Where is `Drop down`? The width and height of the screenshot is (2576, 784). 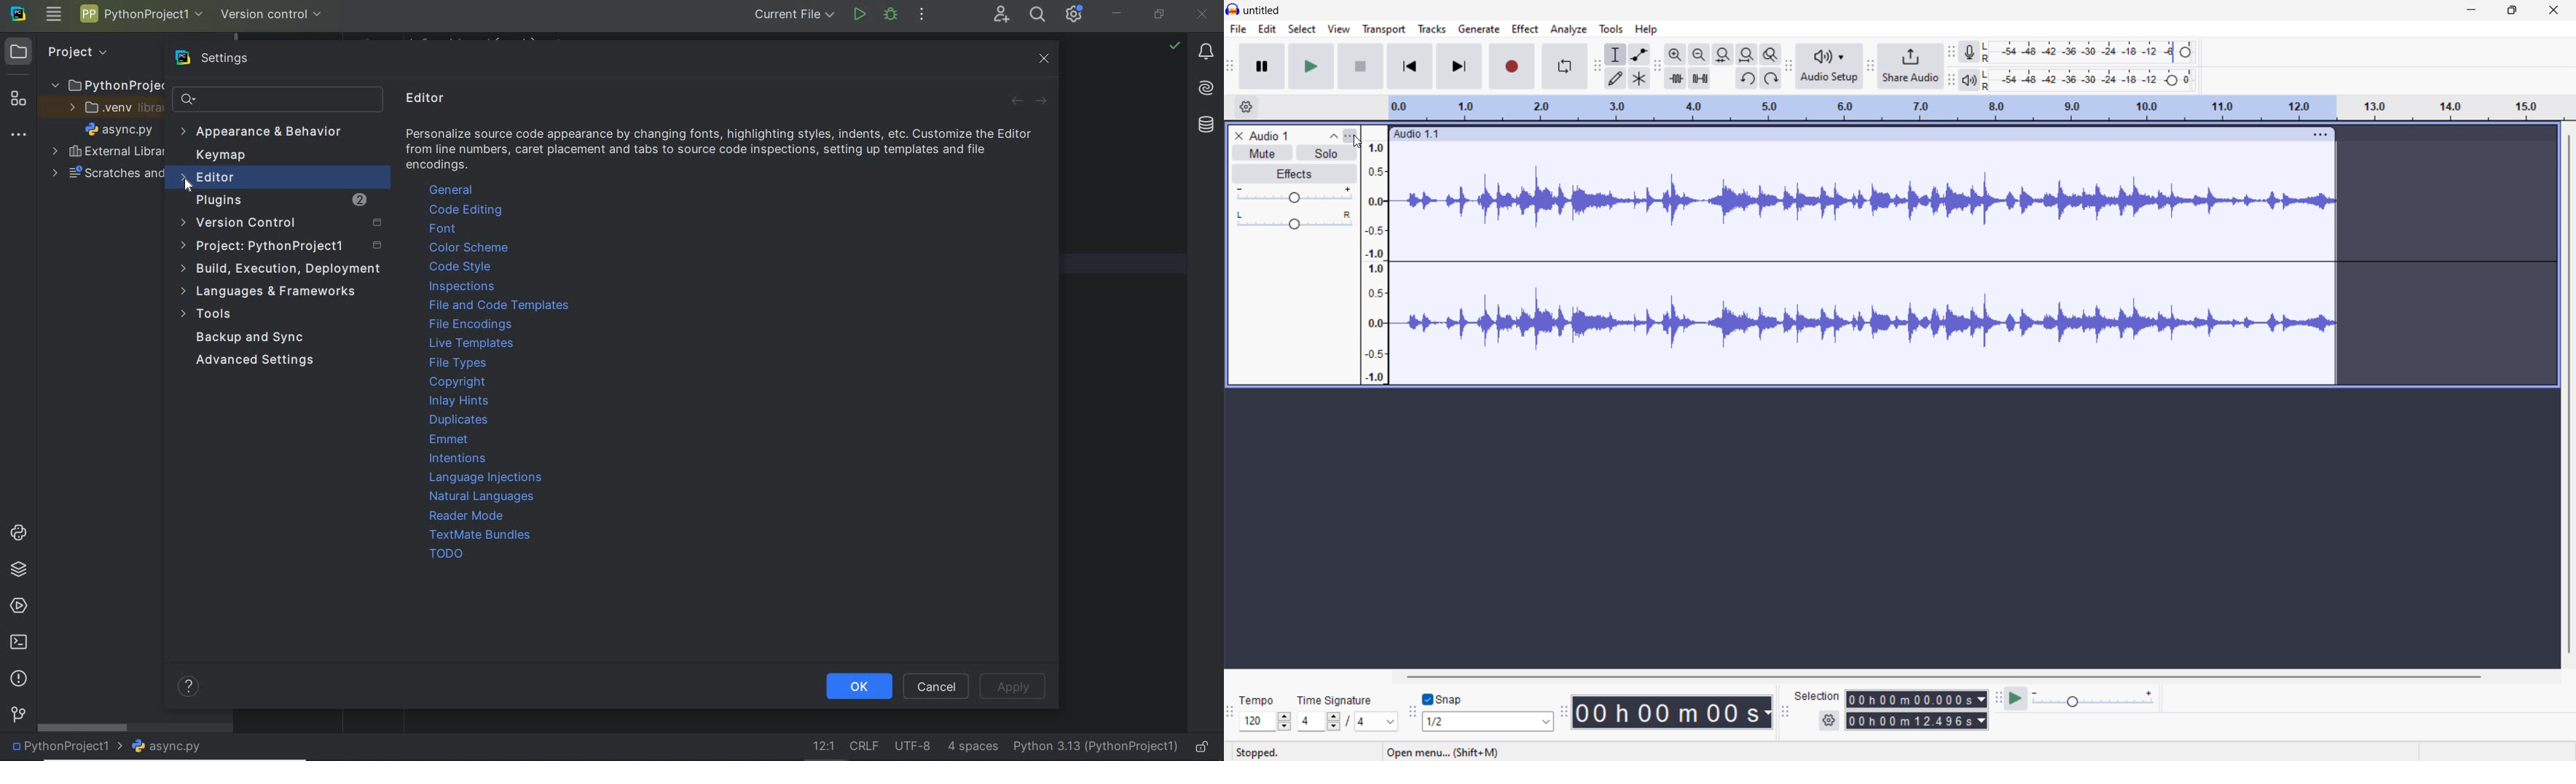 Drop down is located at coordinates (1332, 722).